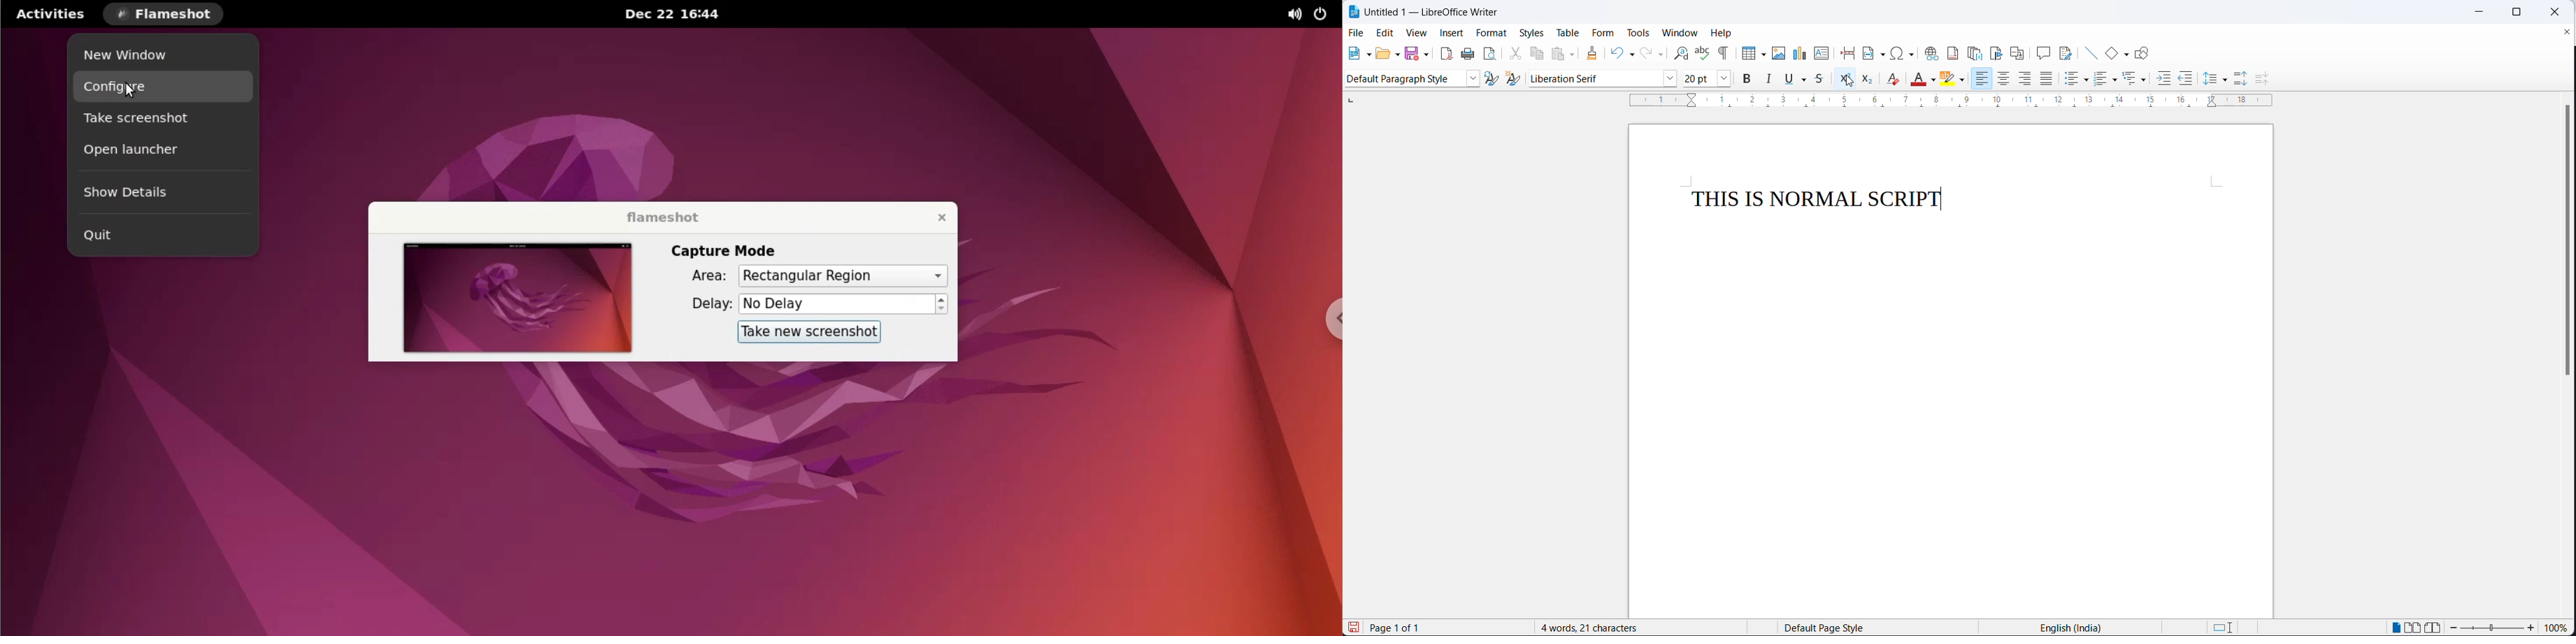 This screenshot has height=644, width=2576. I want to click on text align center, so click(2006, 78).